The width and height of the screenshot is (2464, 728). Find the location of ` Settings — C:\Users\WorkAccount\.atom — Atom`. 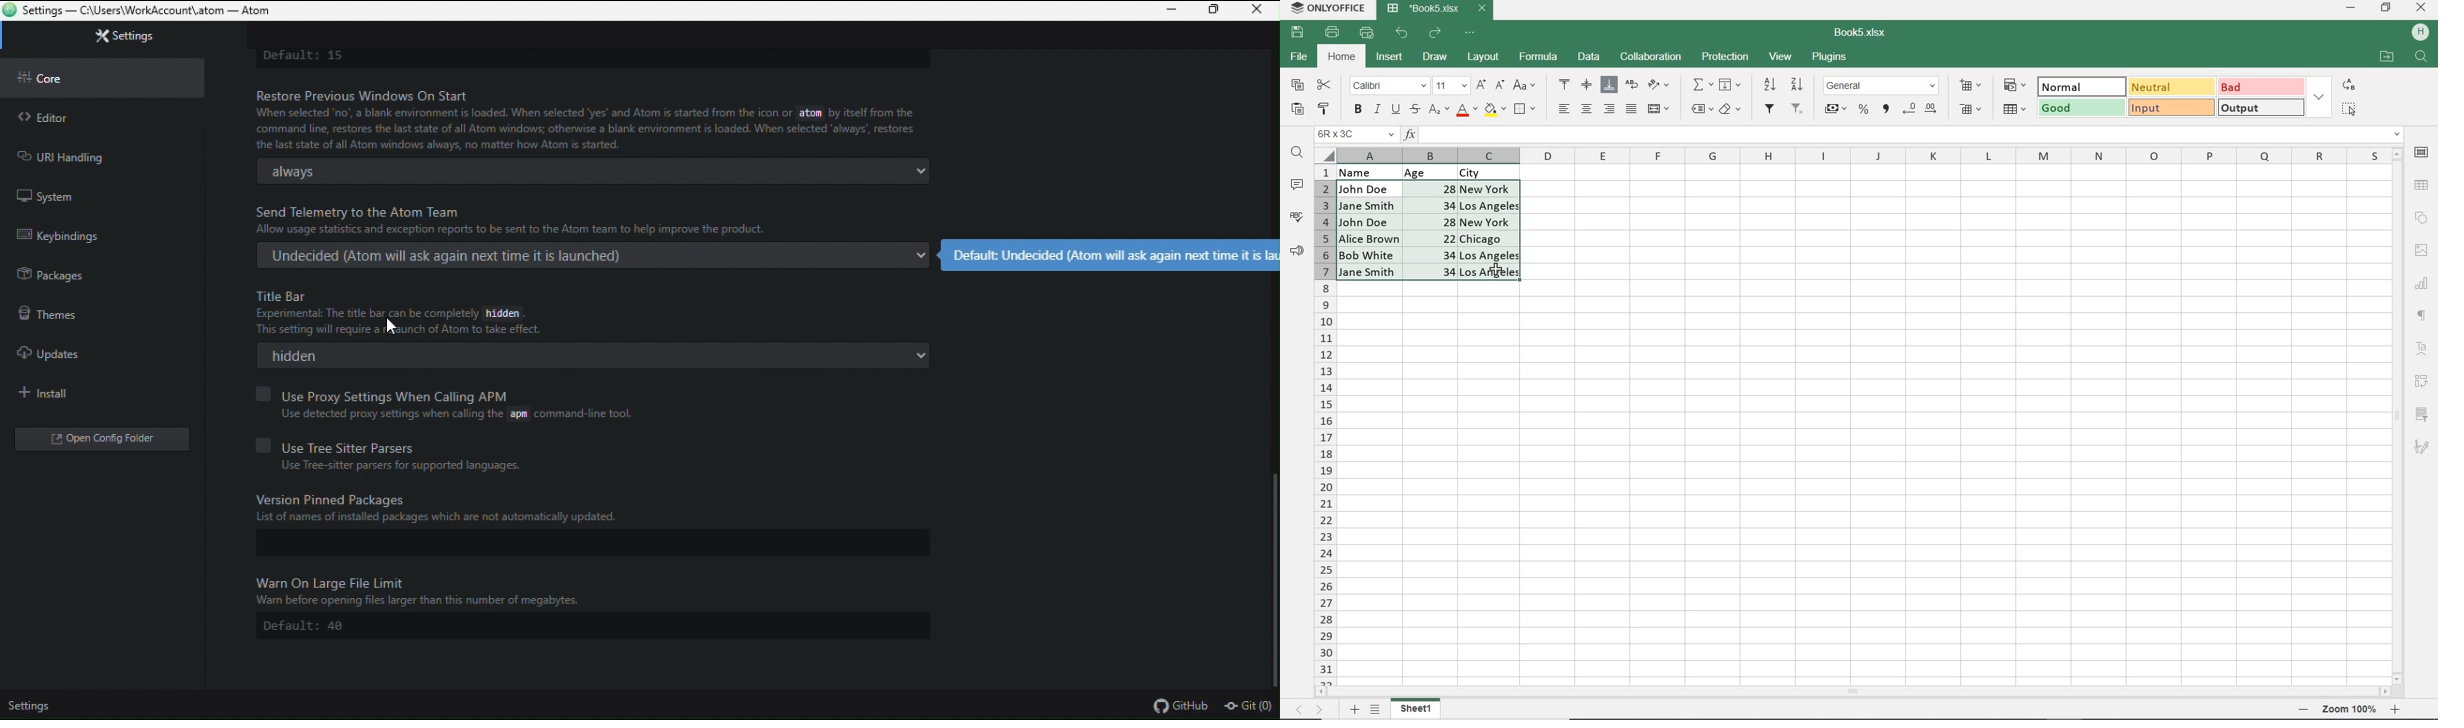

 Settings — C:\Users\WorkAccount\.atom — Atom is located at coordinates (151, 11).